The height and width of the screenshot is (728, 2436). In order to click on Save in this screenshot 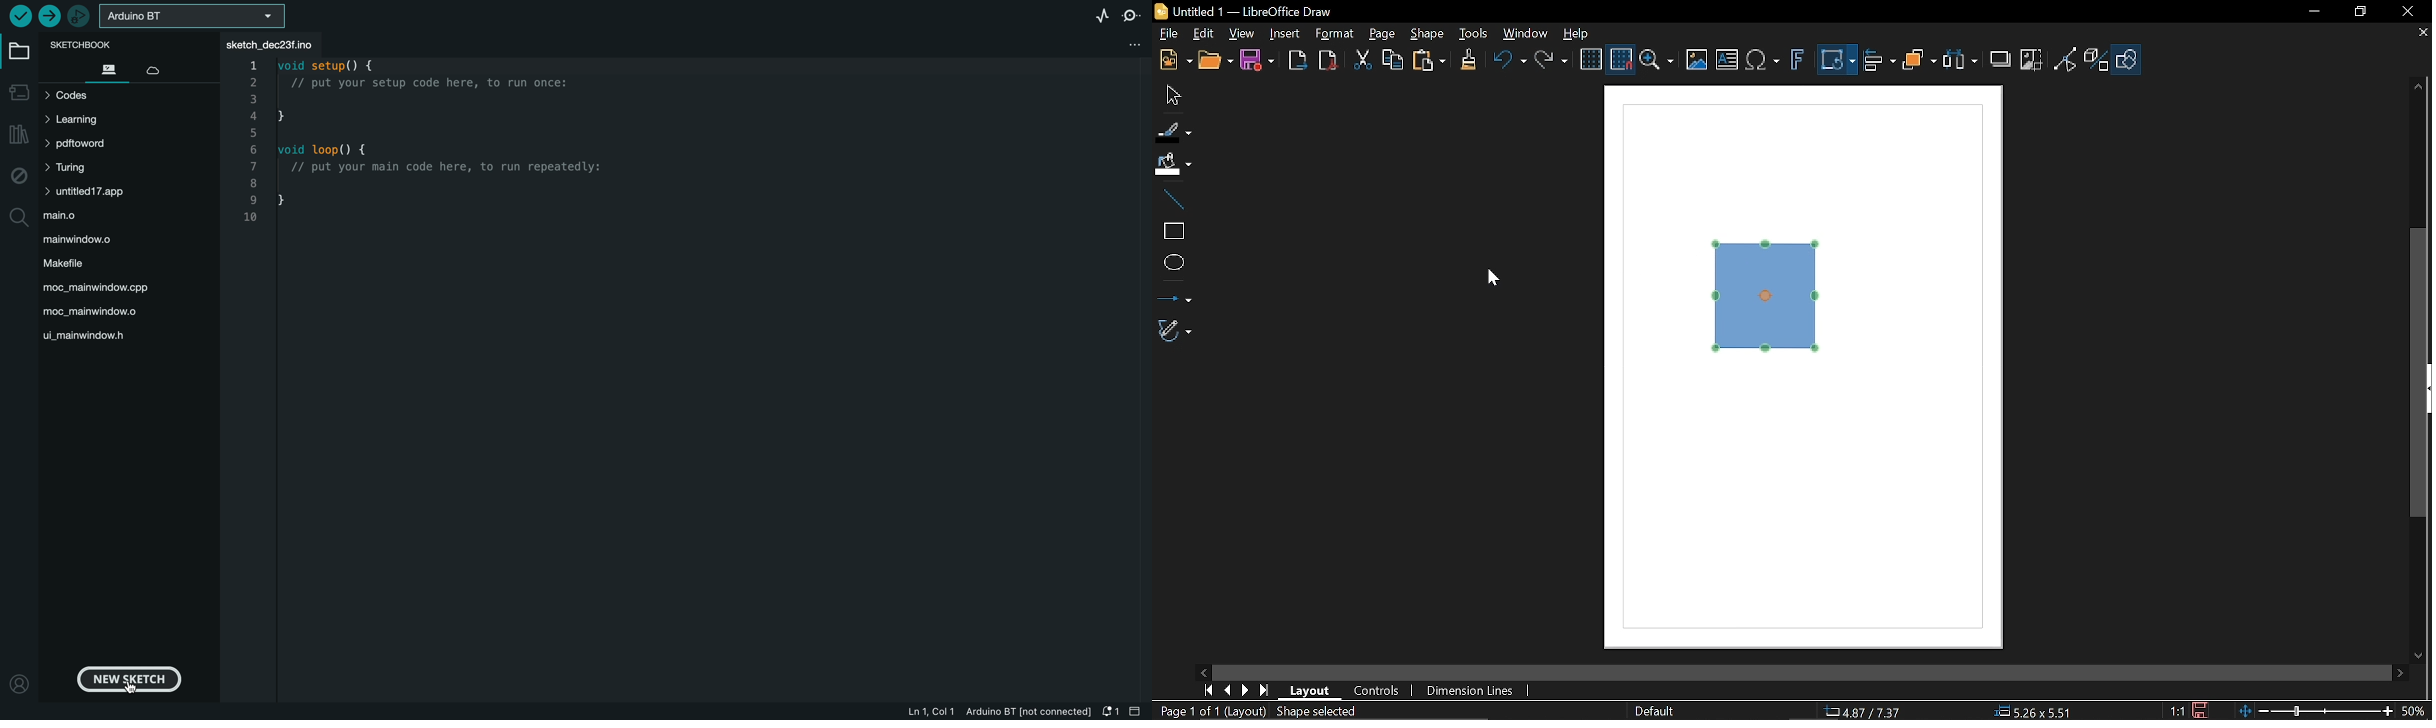, I will do `click(2198, 710)`.